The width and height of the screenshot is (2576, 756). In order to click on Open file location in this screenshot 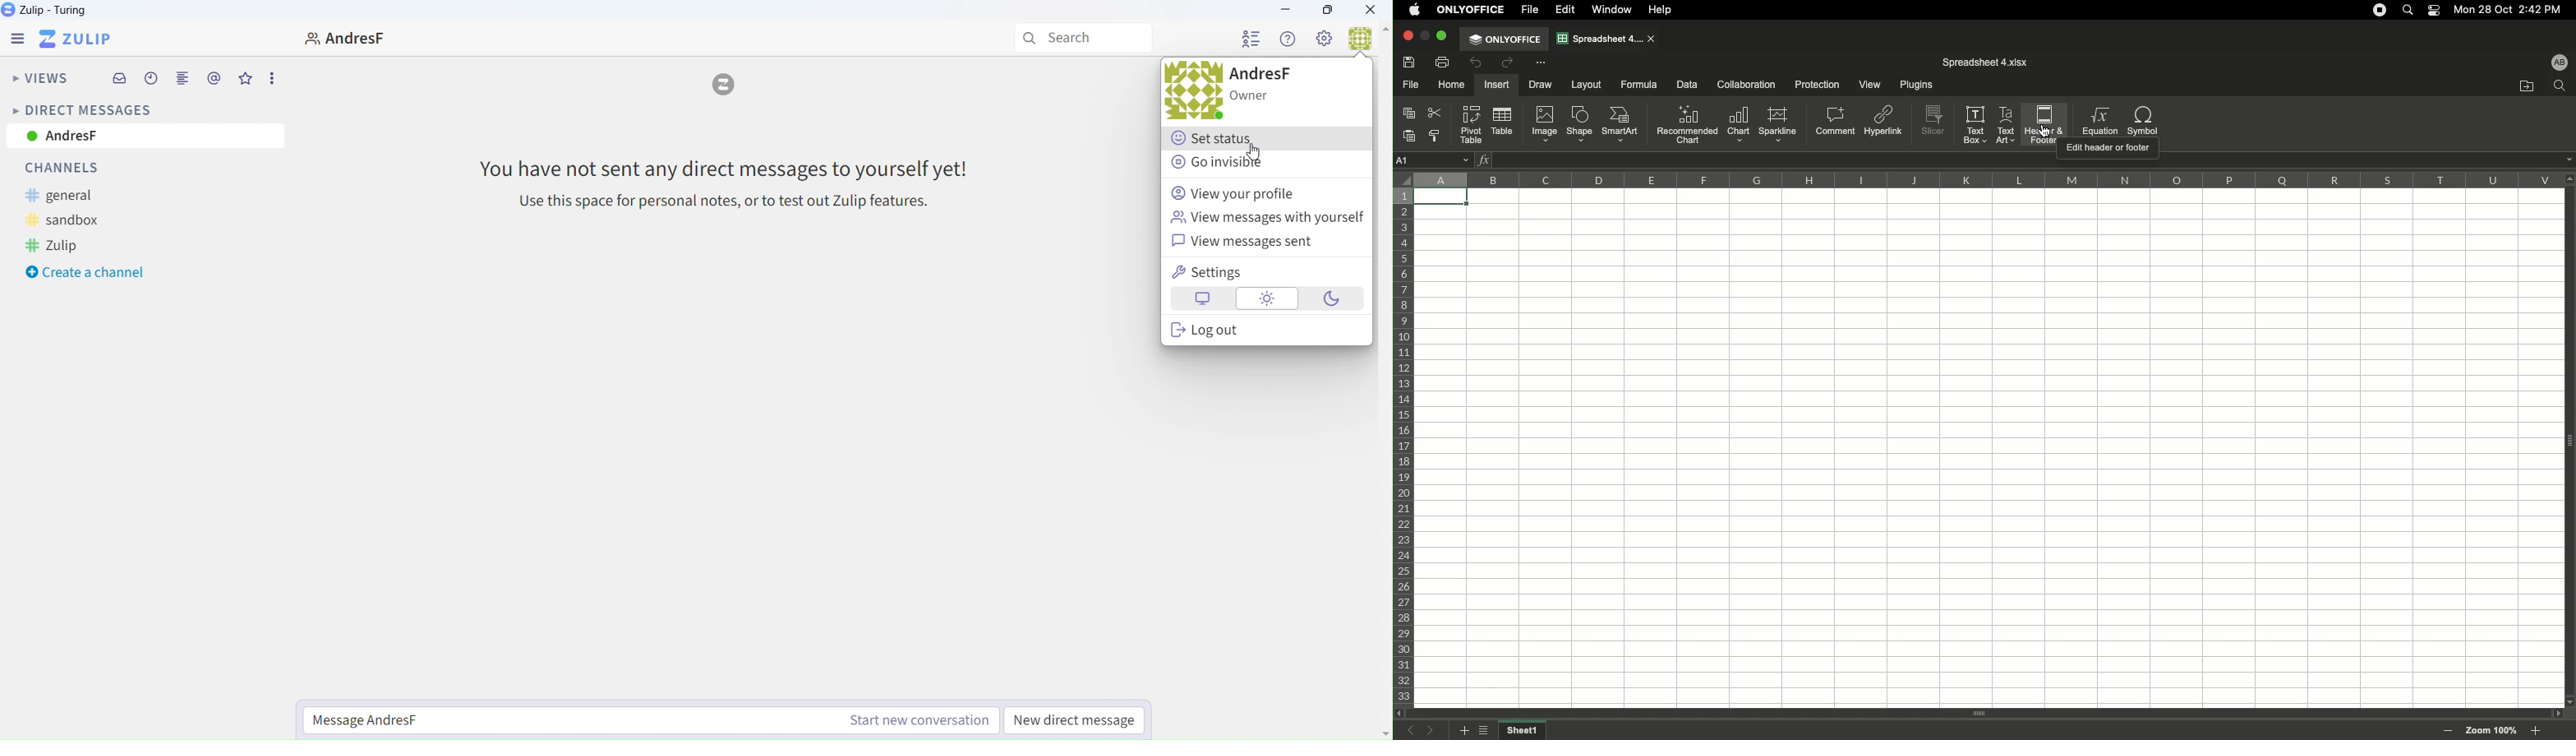, I will do `click(2527, 86)`.